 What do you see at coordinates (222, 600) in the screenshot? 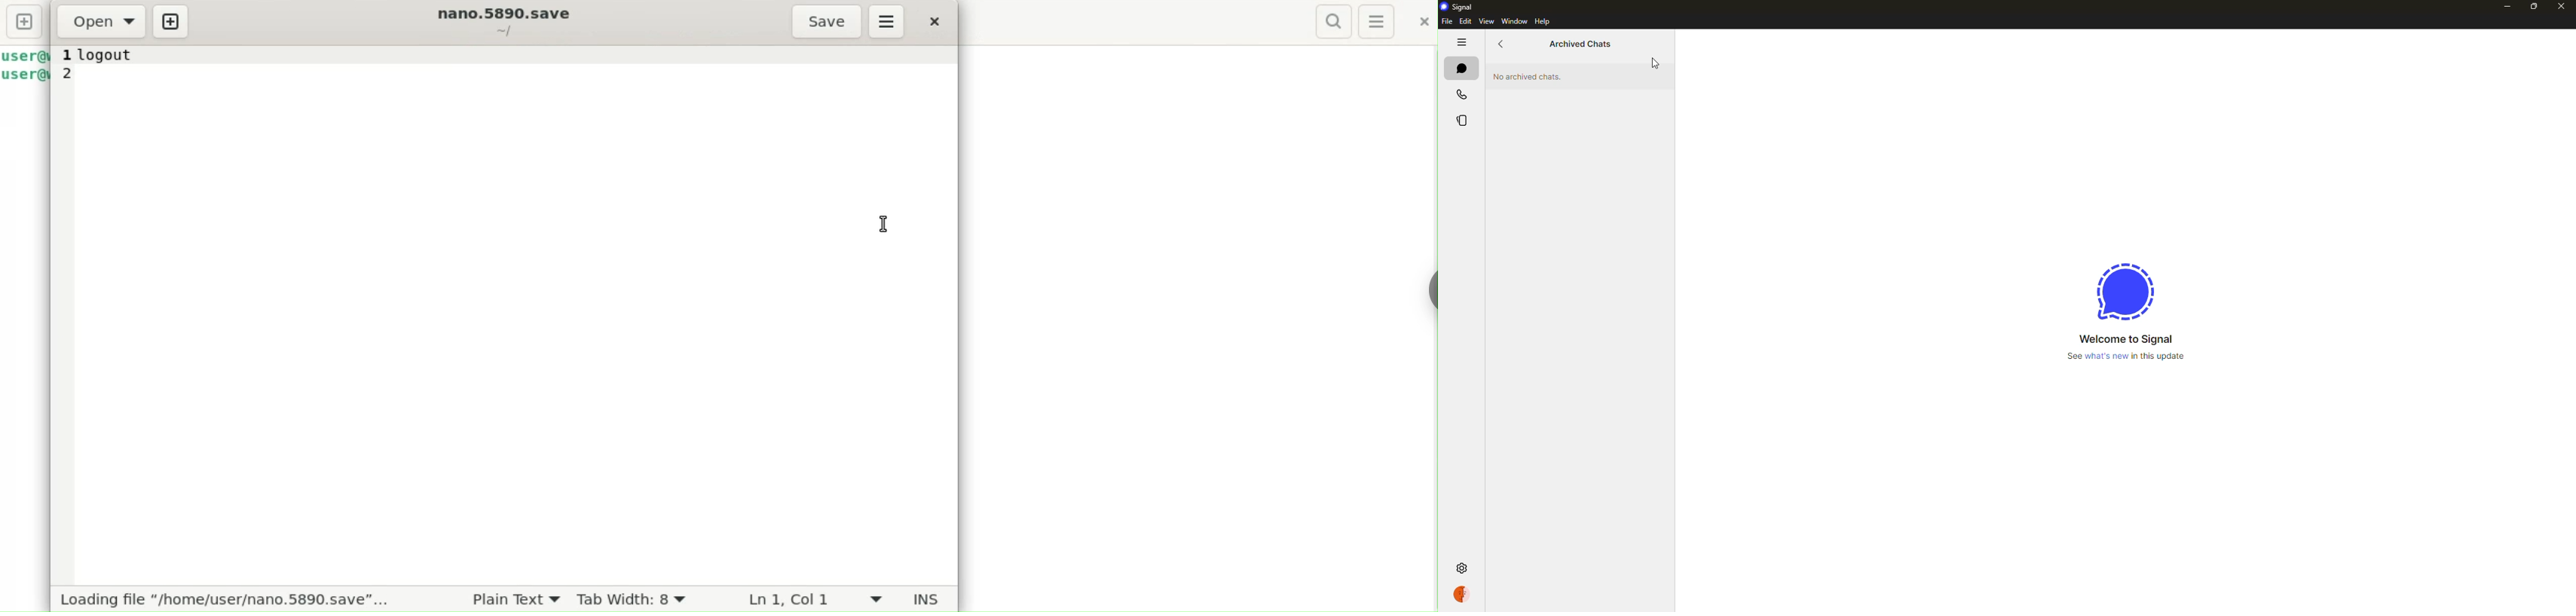
I see `Loading file "/home/user/nano.5890.save"...` at bounding box center [222, 600].